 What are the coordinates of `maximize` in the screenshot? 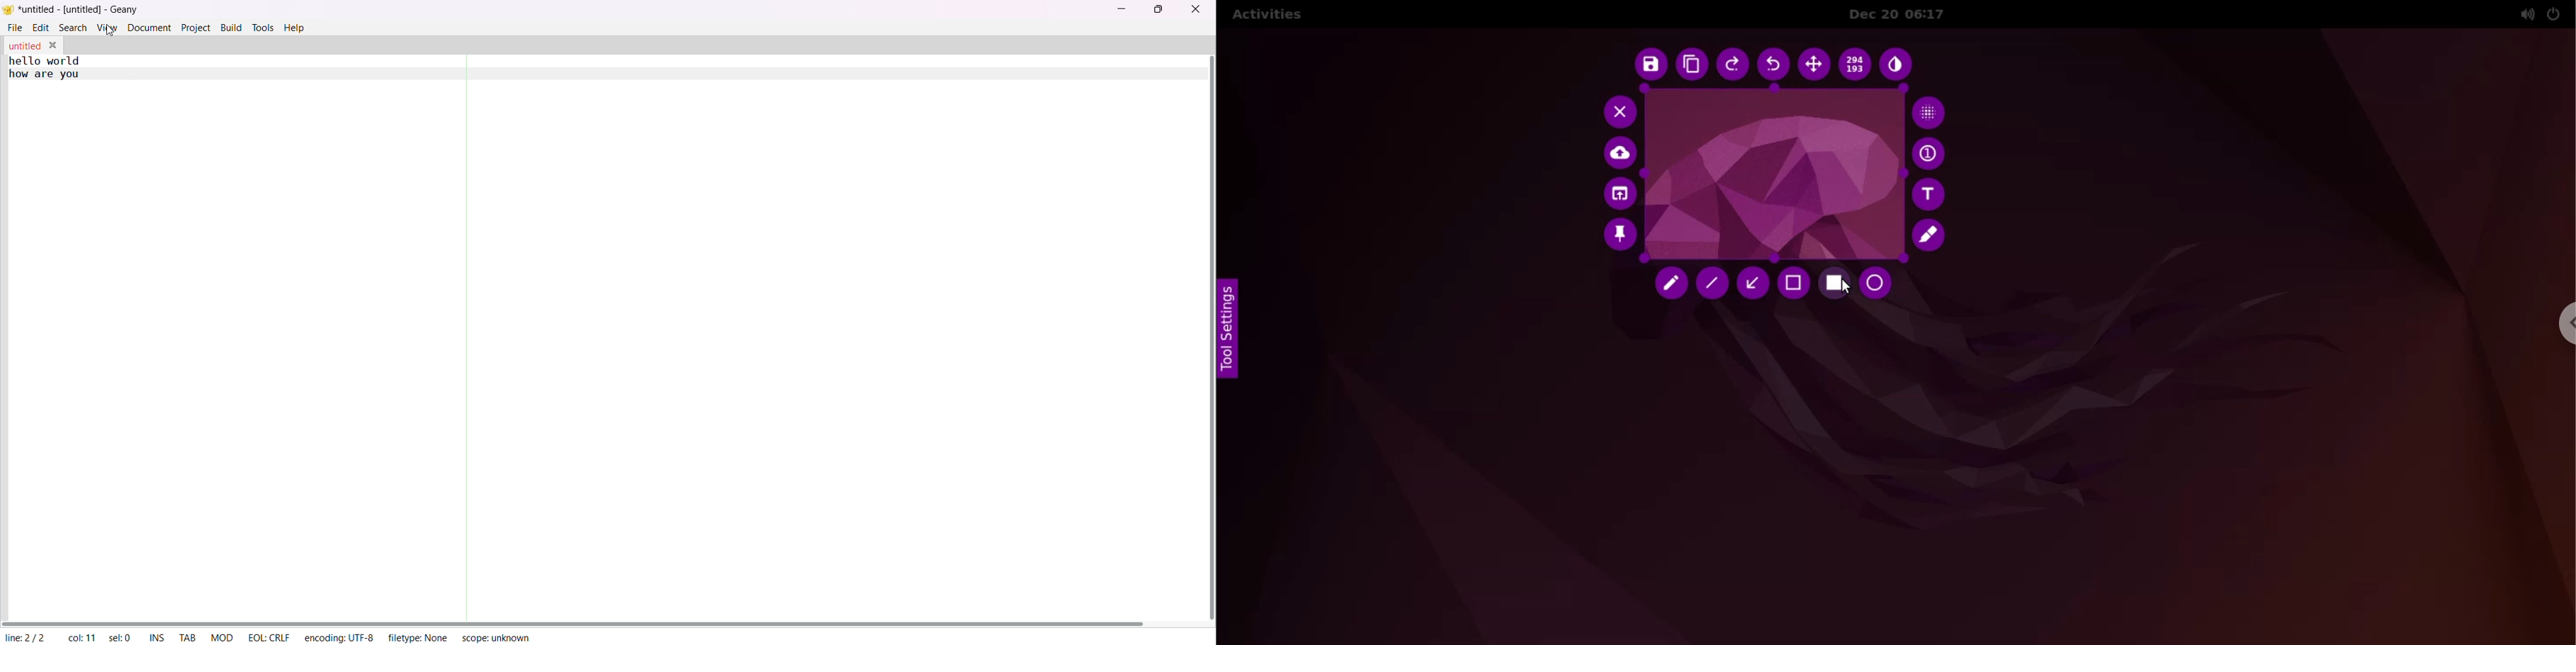 It's located at (1161, 10).